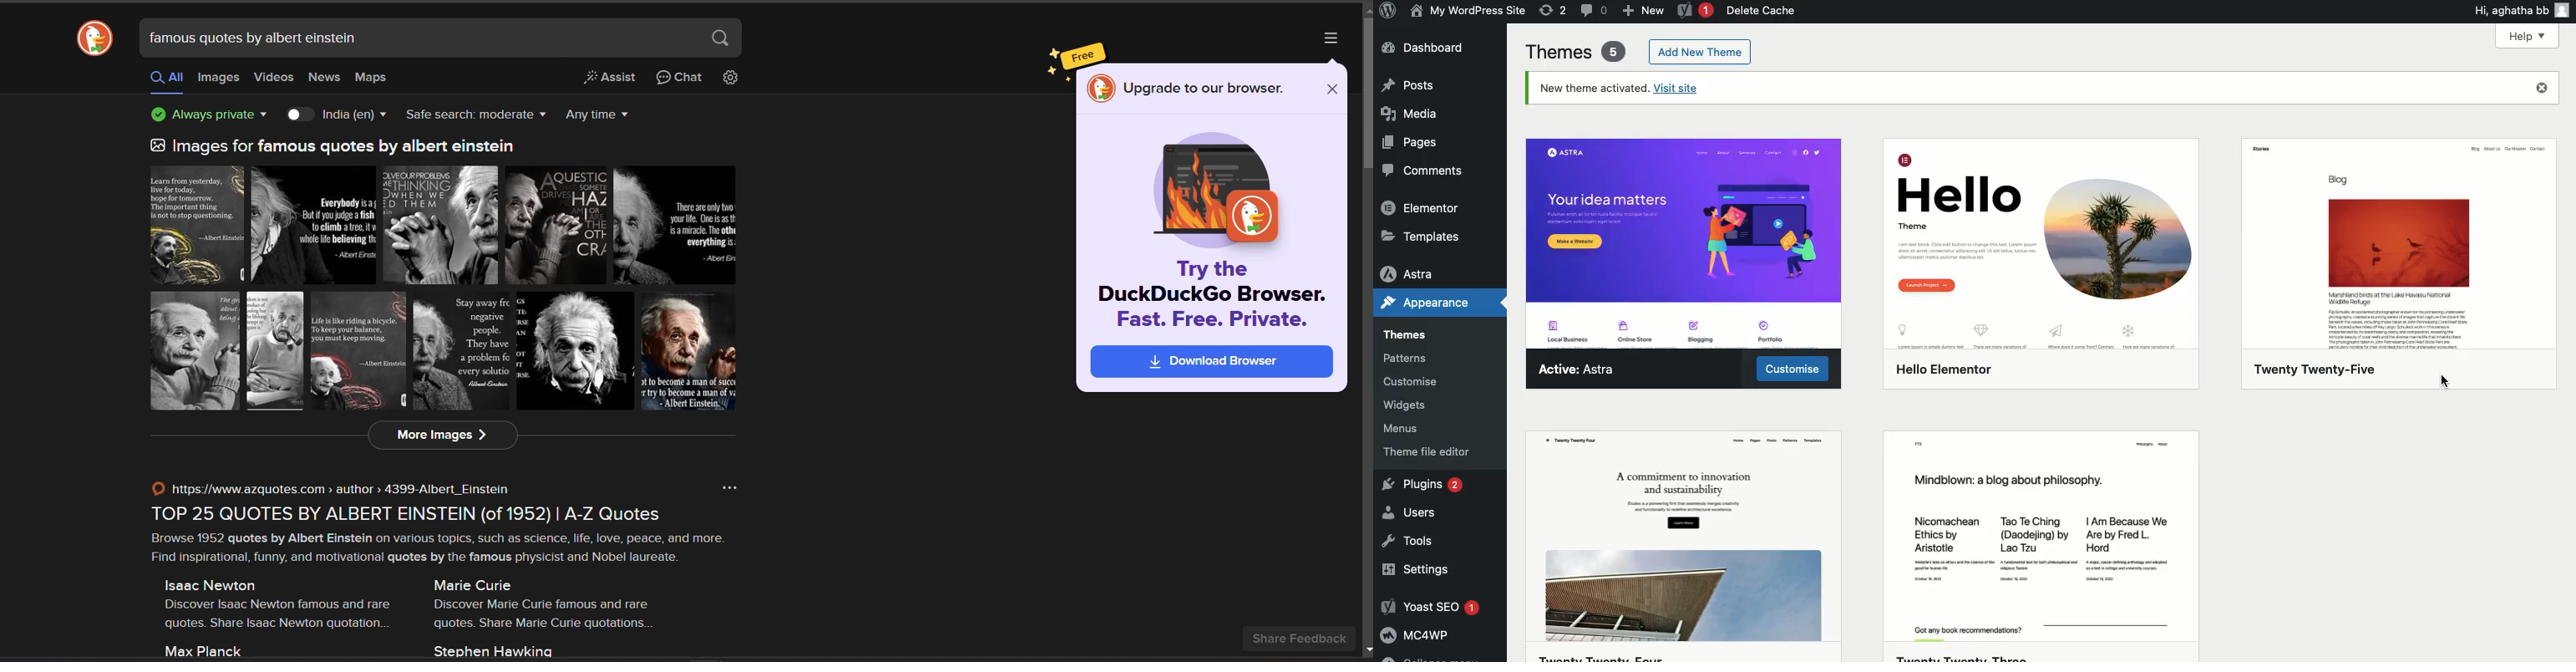 The width and height of the screenshot is (2576, 672). I want to click on Yoast 1, so click(1695, 11).